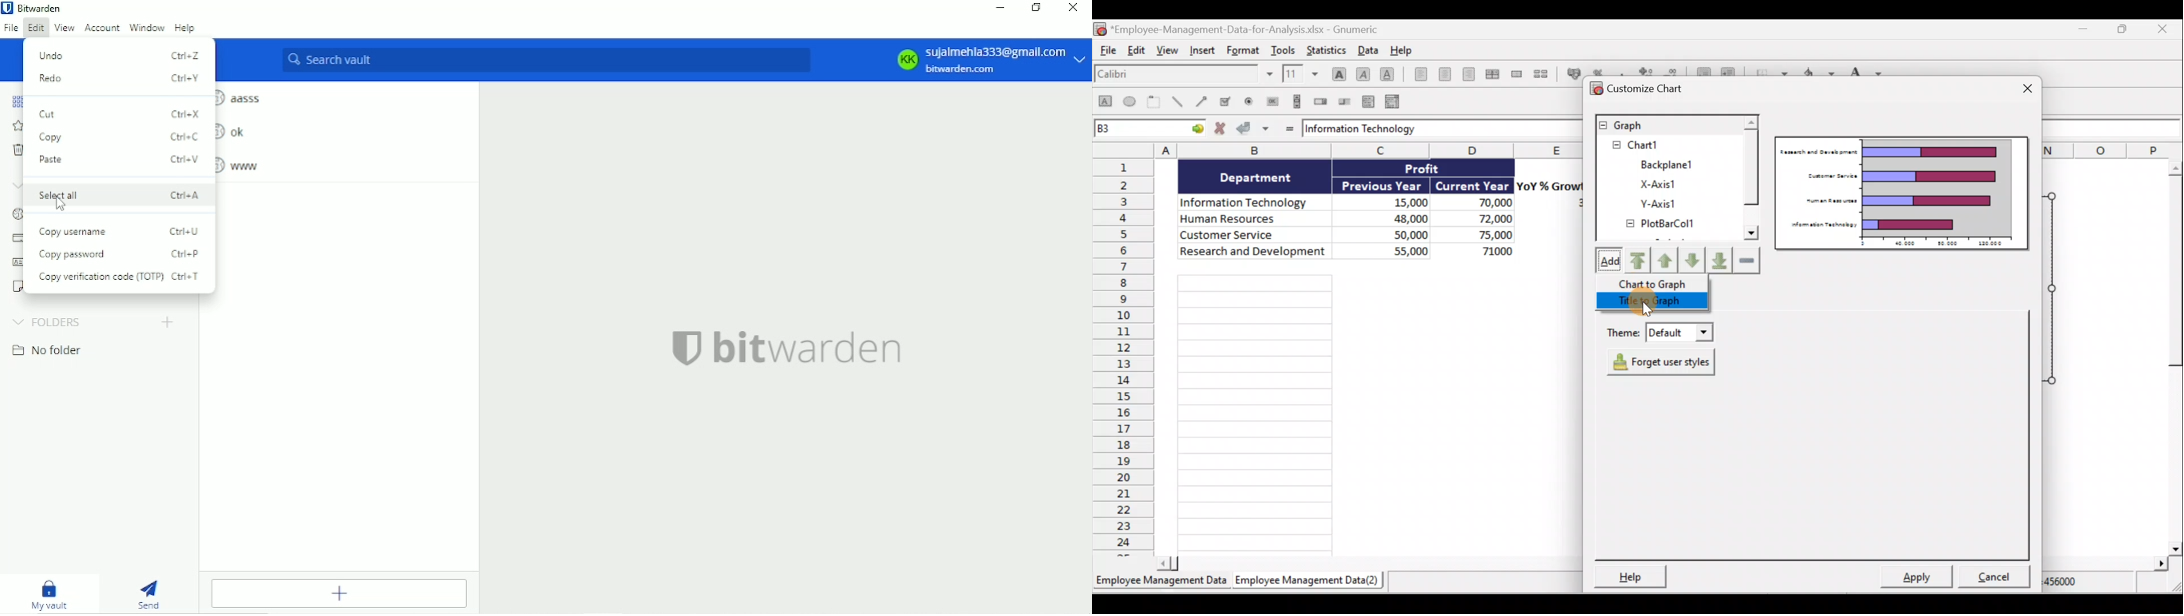  Describe the element at coordinates (1401, 201) in the screenshot. I see `15,000` at that location.